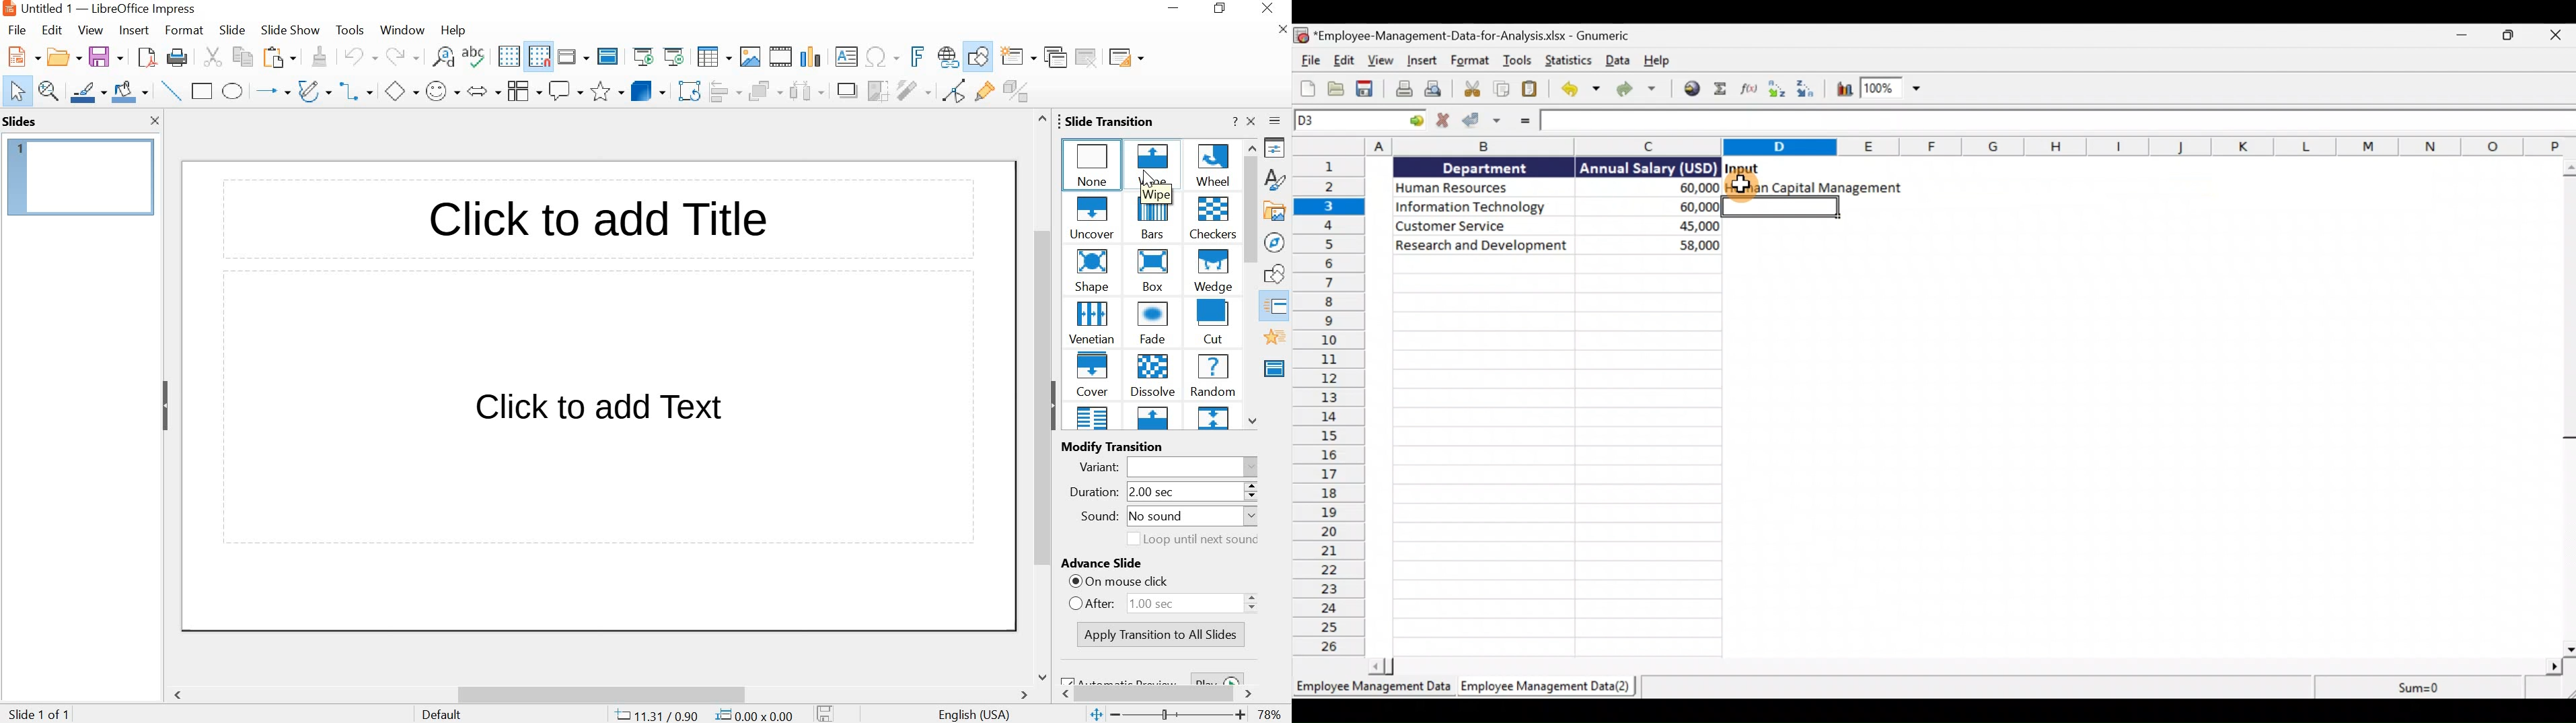  I want to click on Display views, so click(574, 55).